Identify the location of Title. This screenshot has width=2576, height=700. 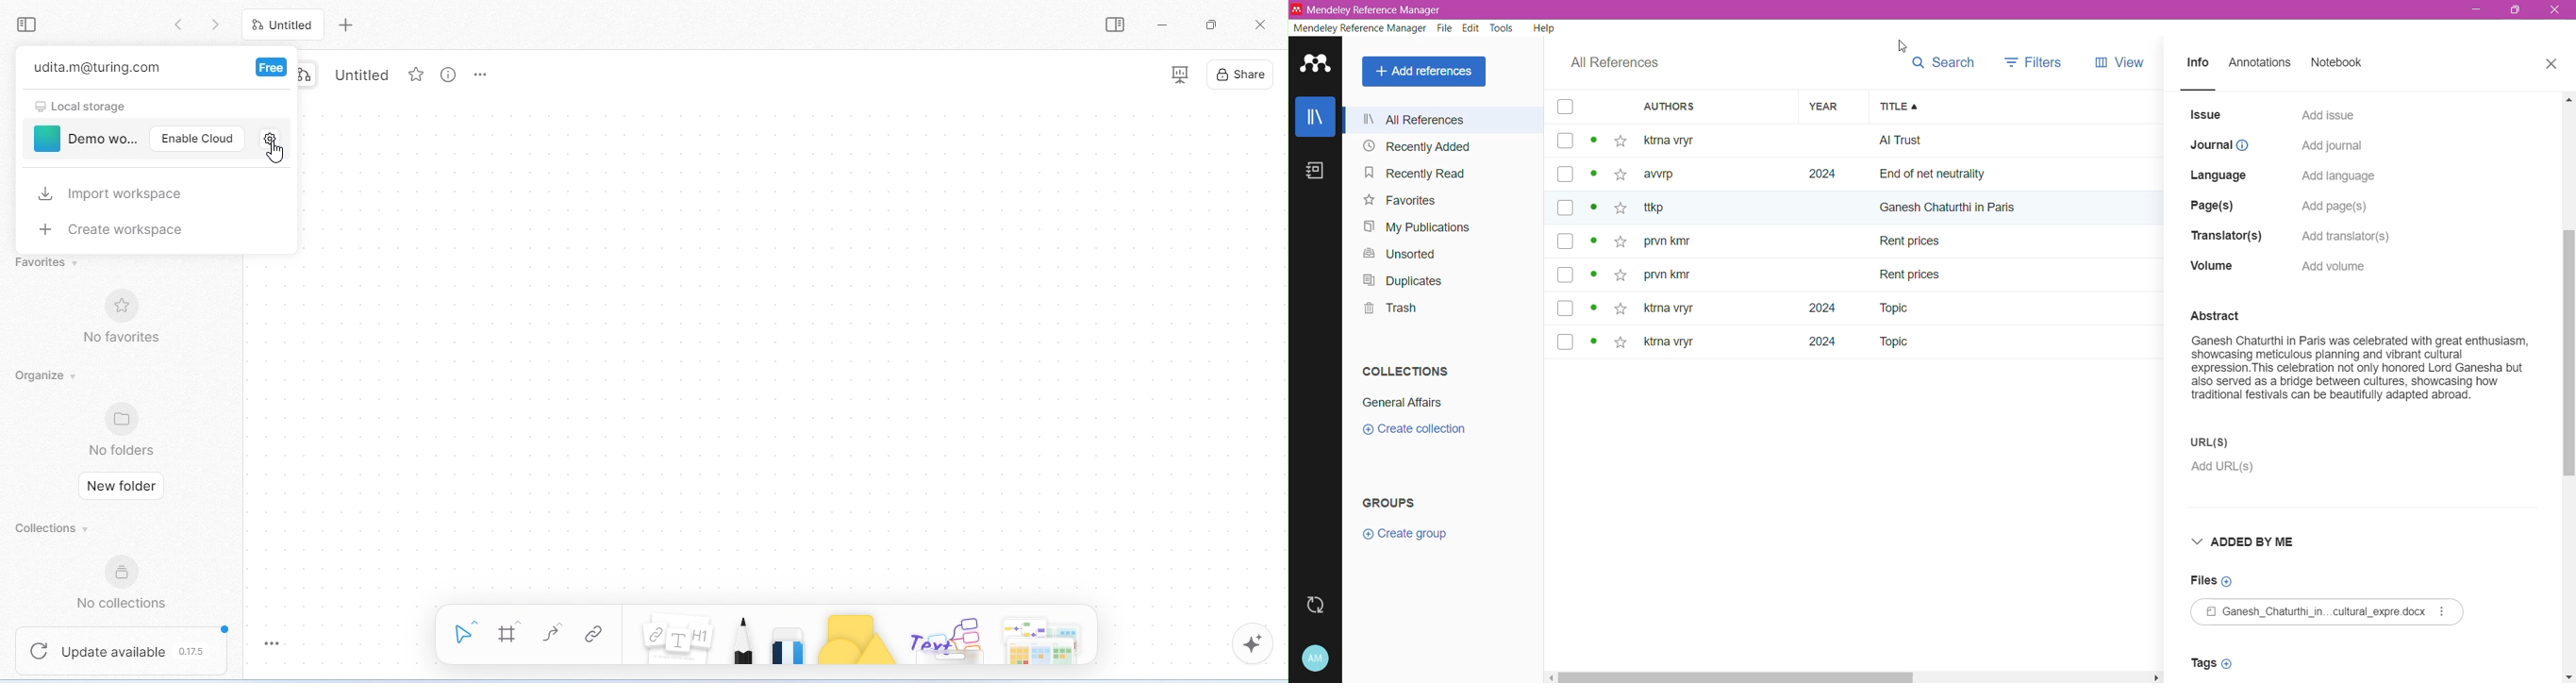
(2016, 107).